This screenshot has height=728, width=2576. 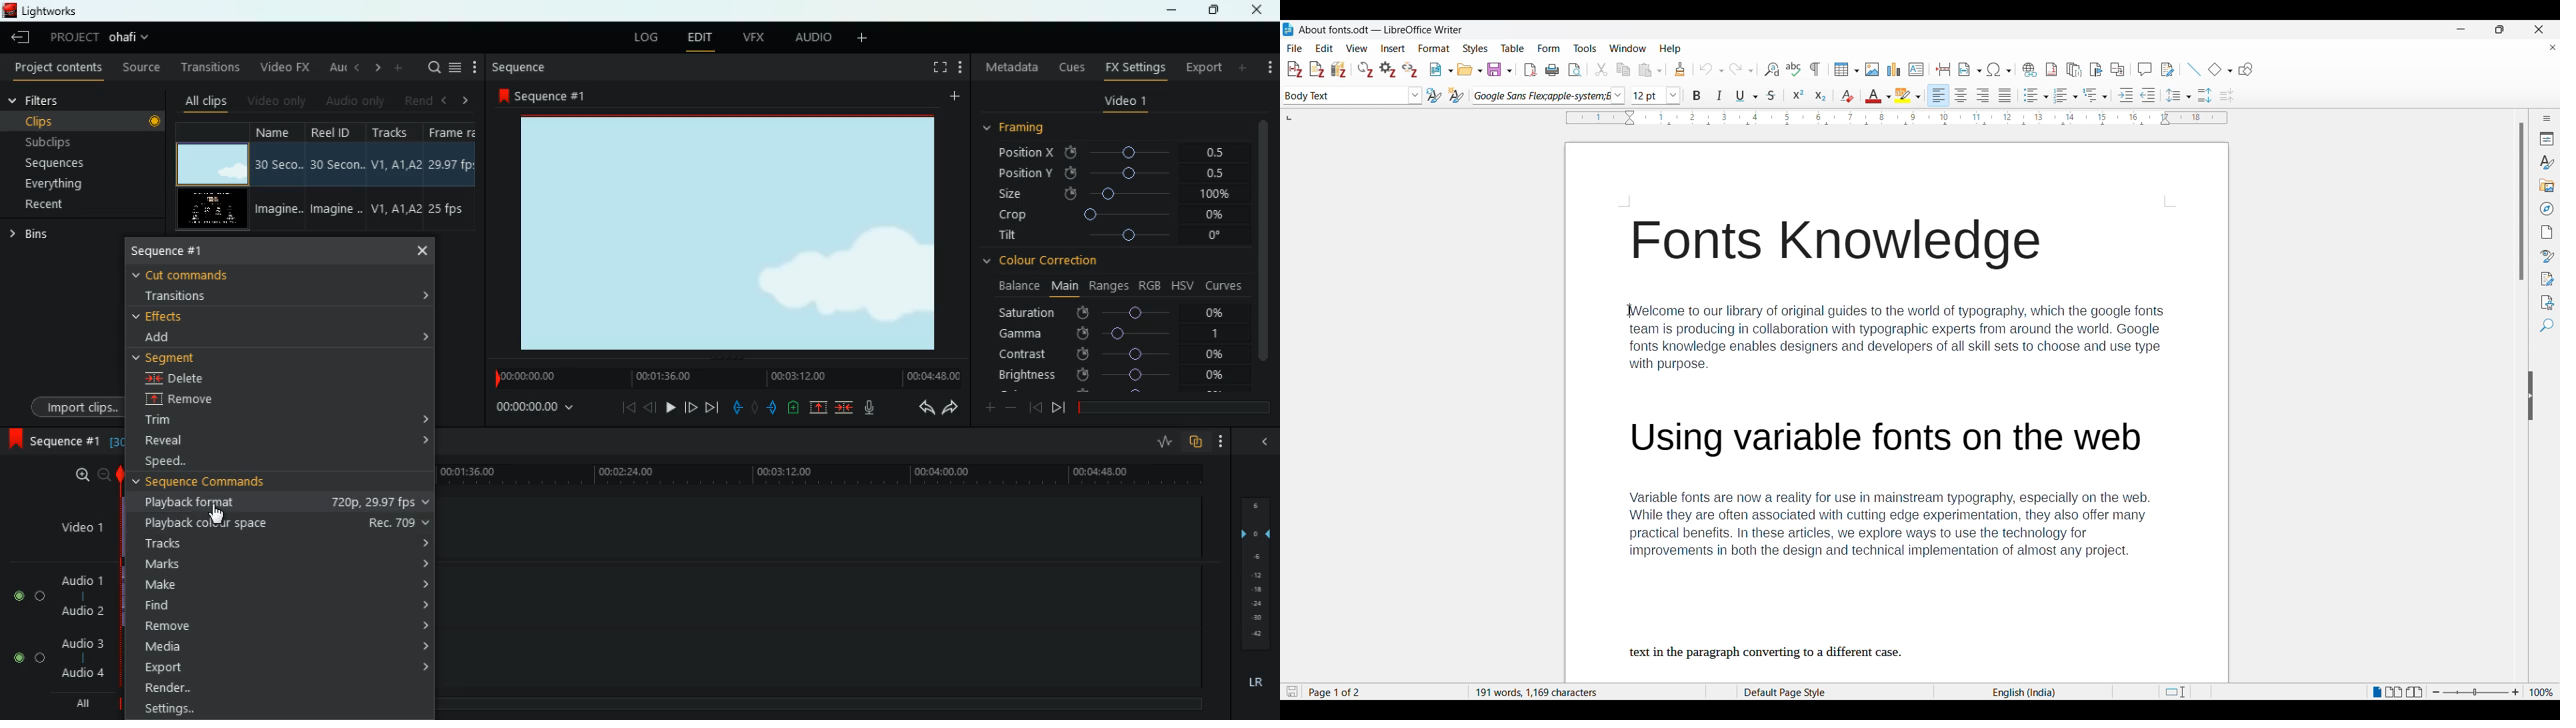 I want to click on Software logo, so click(x=1288, y=29).